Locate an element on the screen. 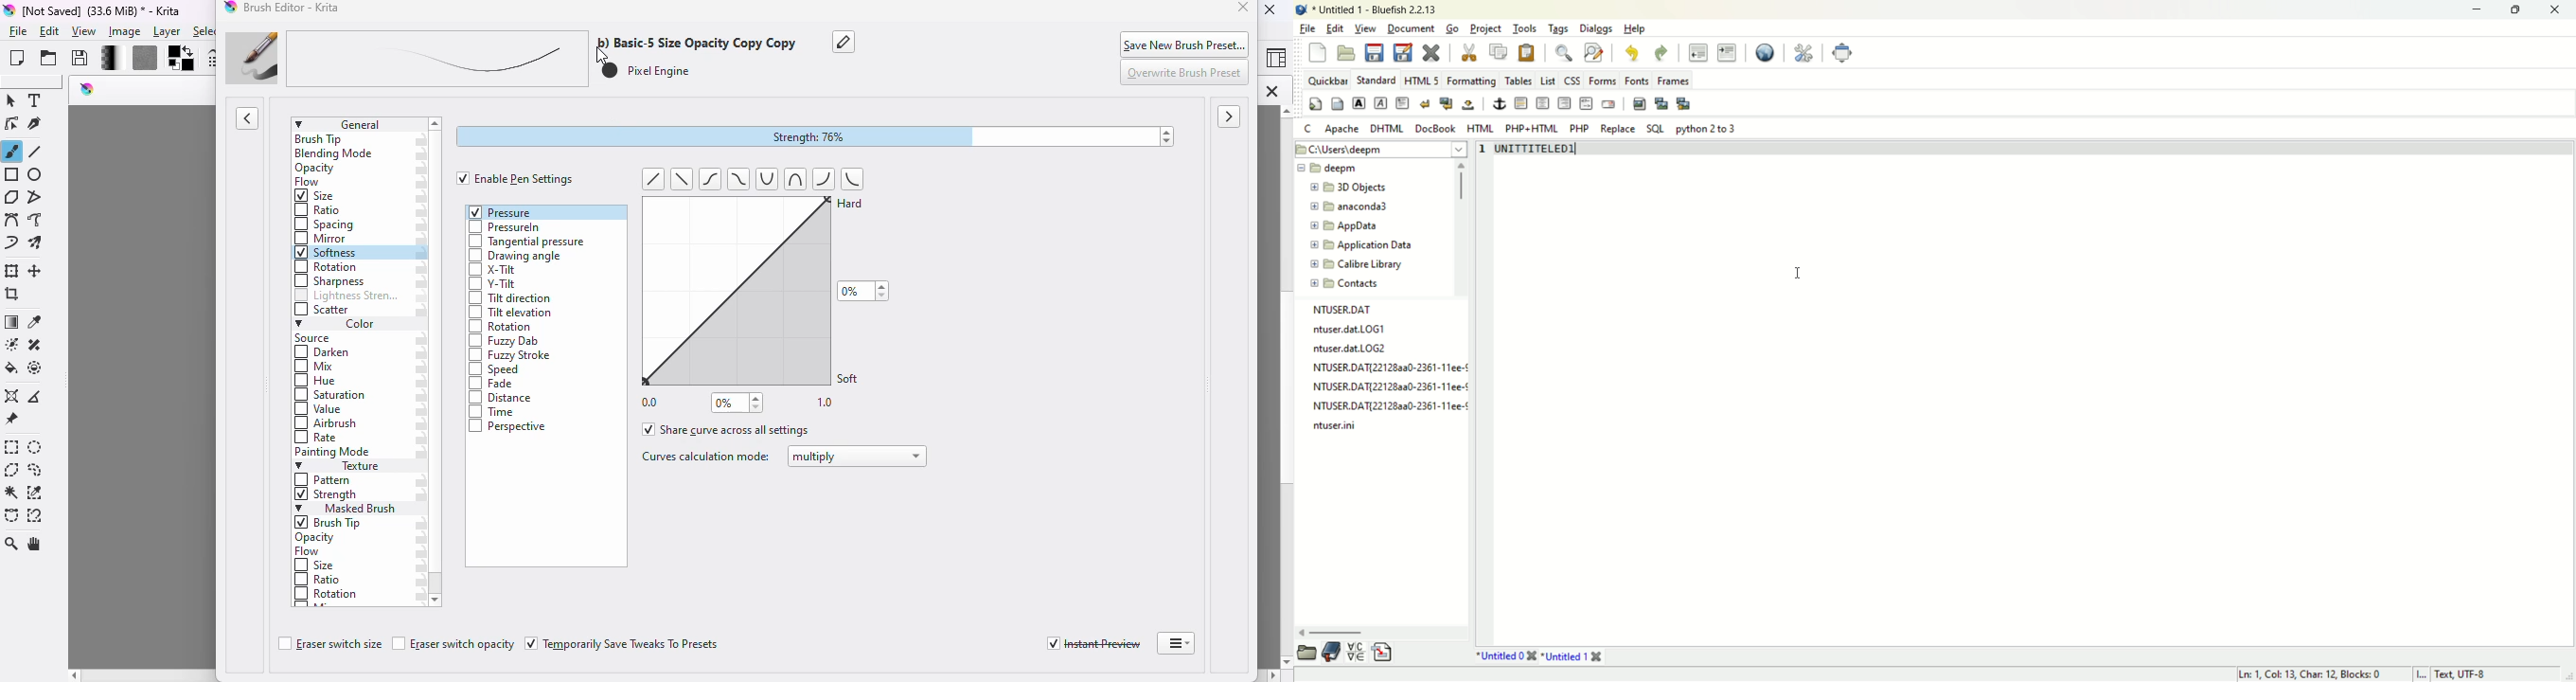 The height and width of the screenshot is (700, 2576). horizontal scroll bar is located at coordinates (1381, 631).